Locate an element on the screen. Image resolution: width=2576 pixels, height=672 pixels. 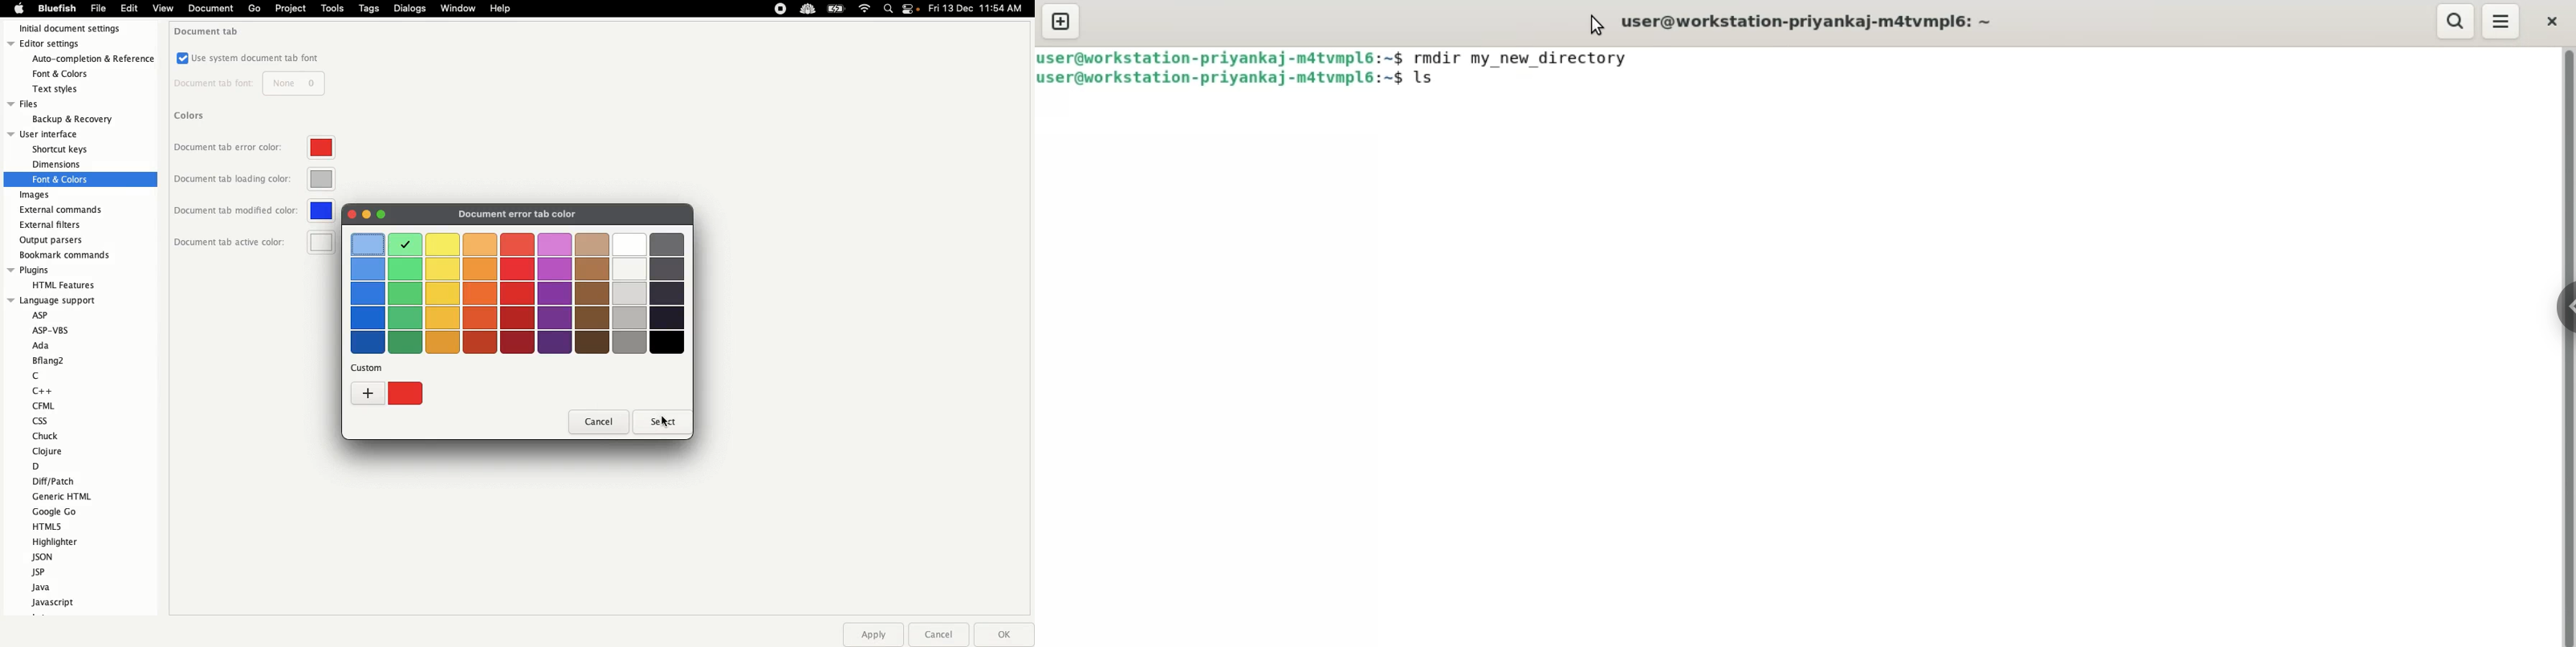
fonts and colors is located at coordinates (80, 179).